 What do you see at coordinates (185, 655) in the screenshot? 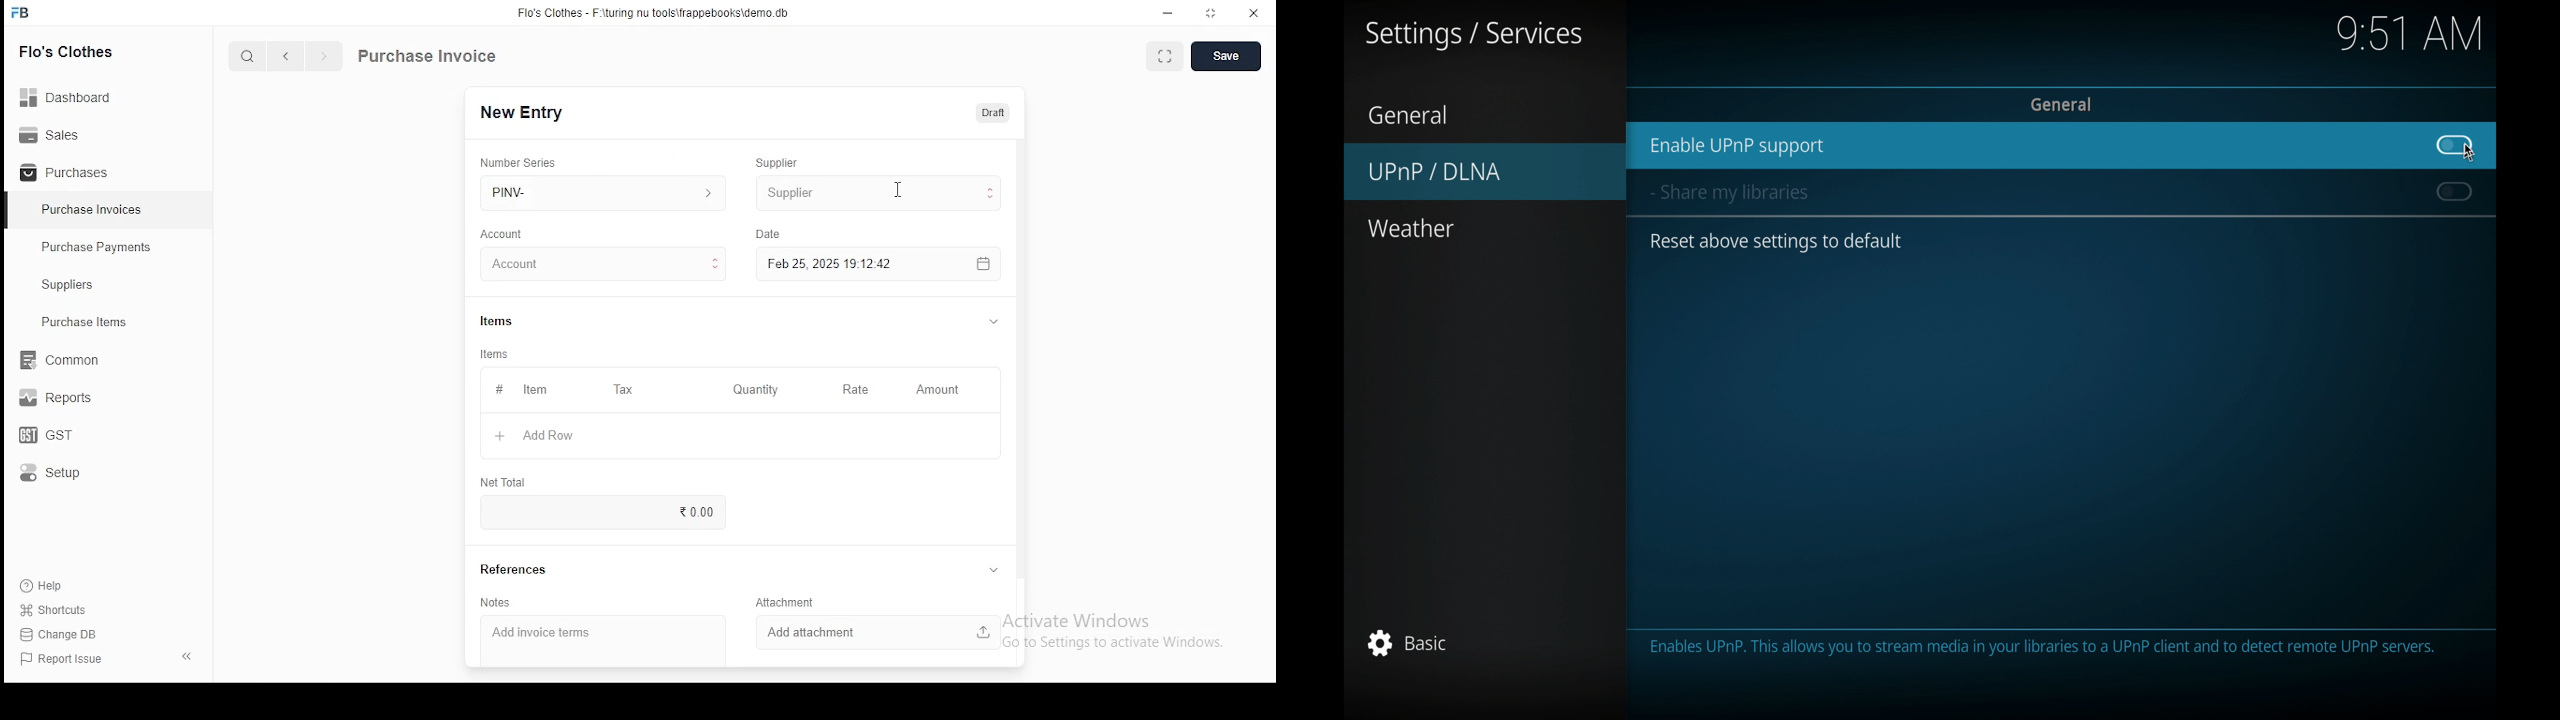
I see `close pane` at bounding box center [185, 655].